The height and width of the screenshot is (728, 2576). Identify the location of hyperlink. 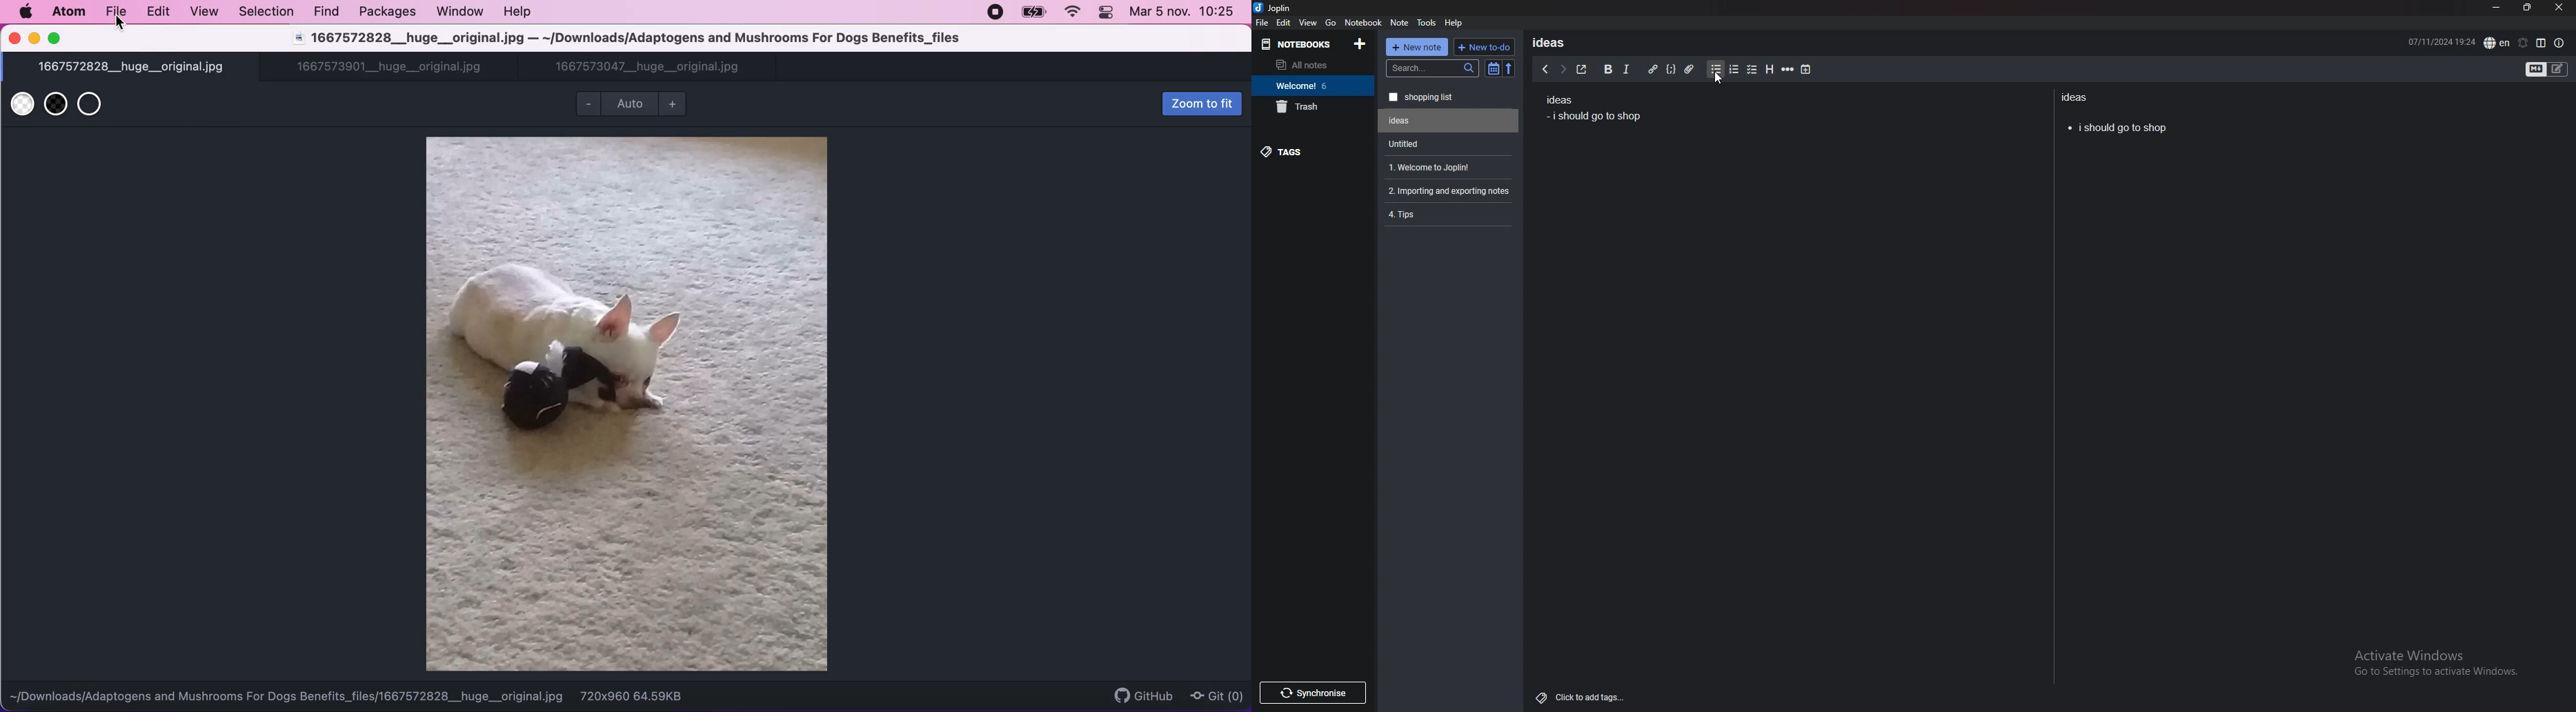
(1652, 70).